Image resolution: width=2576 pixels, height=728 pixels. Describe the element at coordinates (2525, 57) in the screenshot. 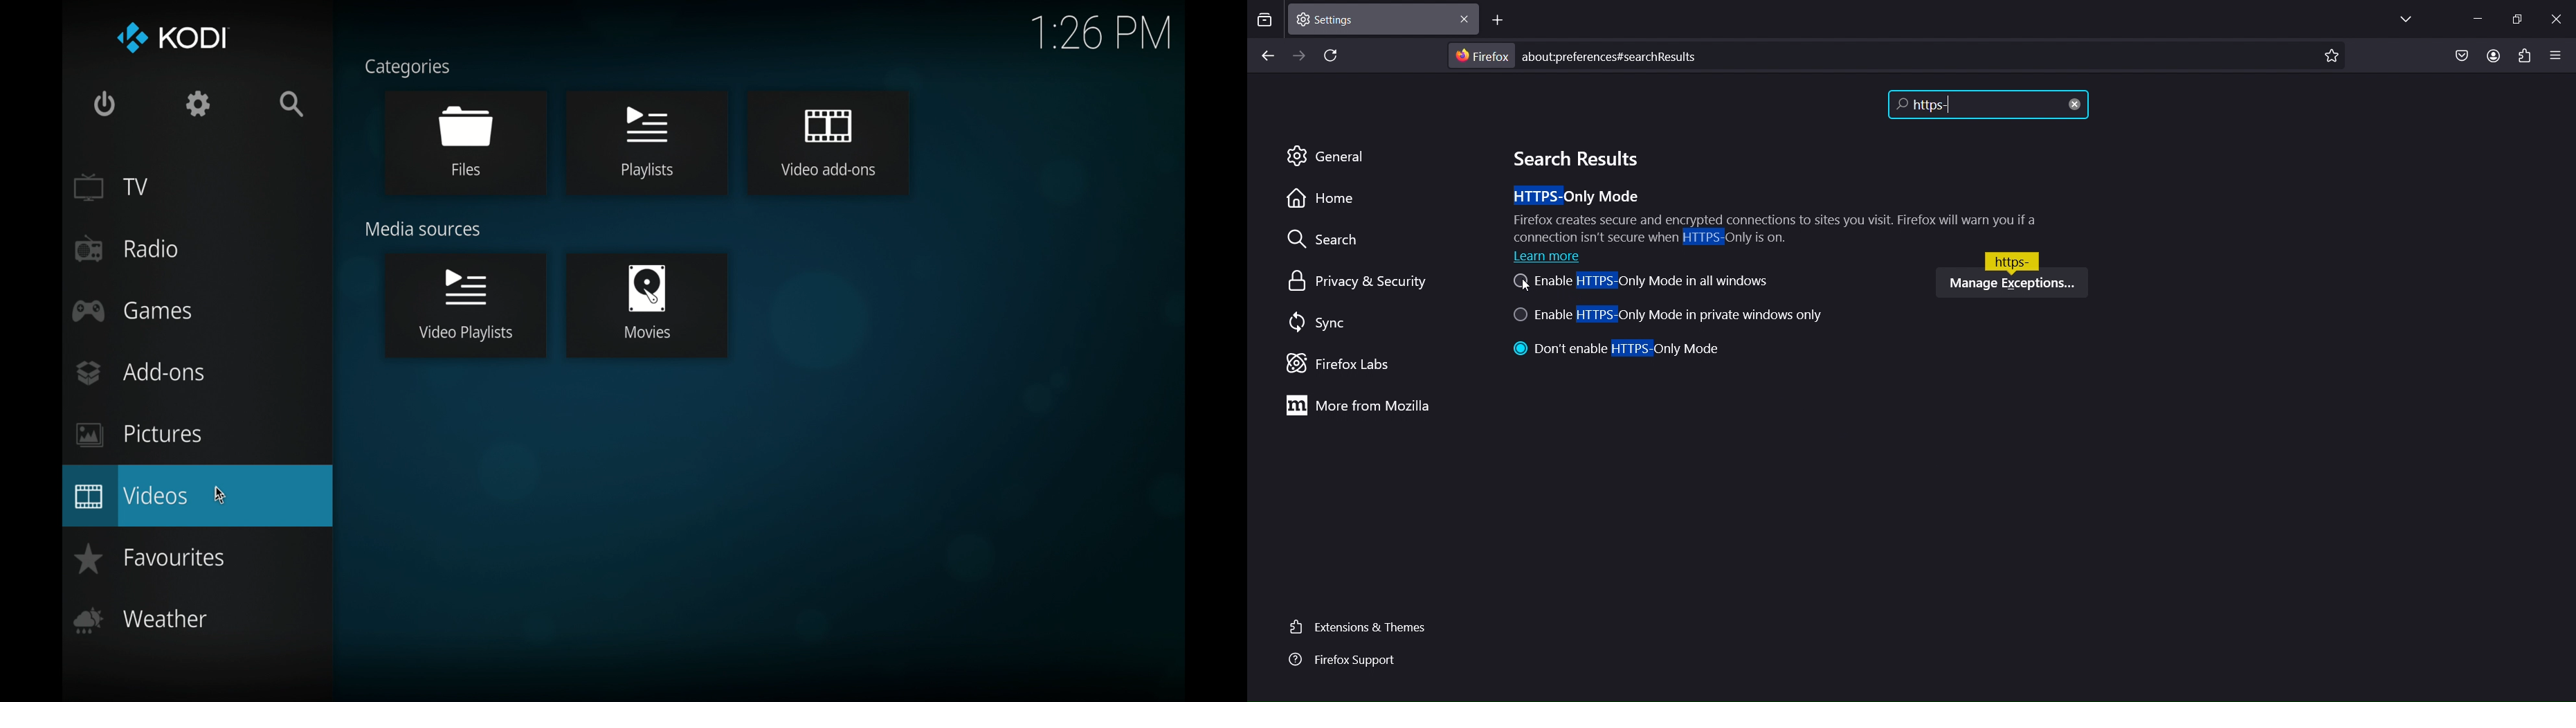

I see `extensions` at that location.